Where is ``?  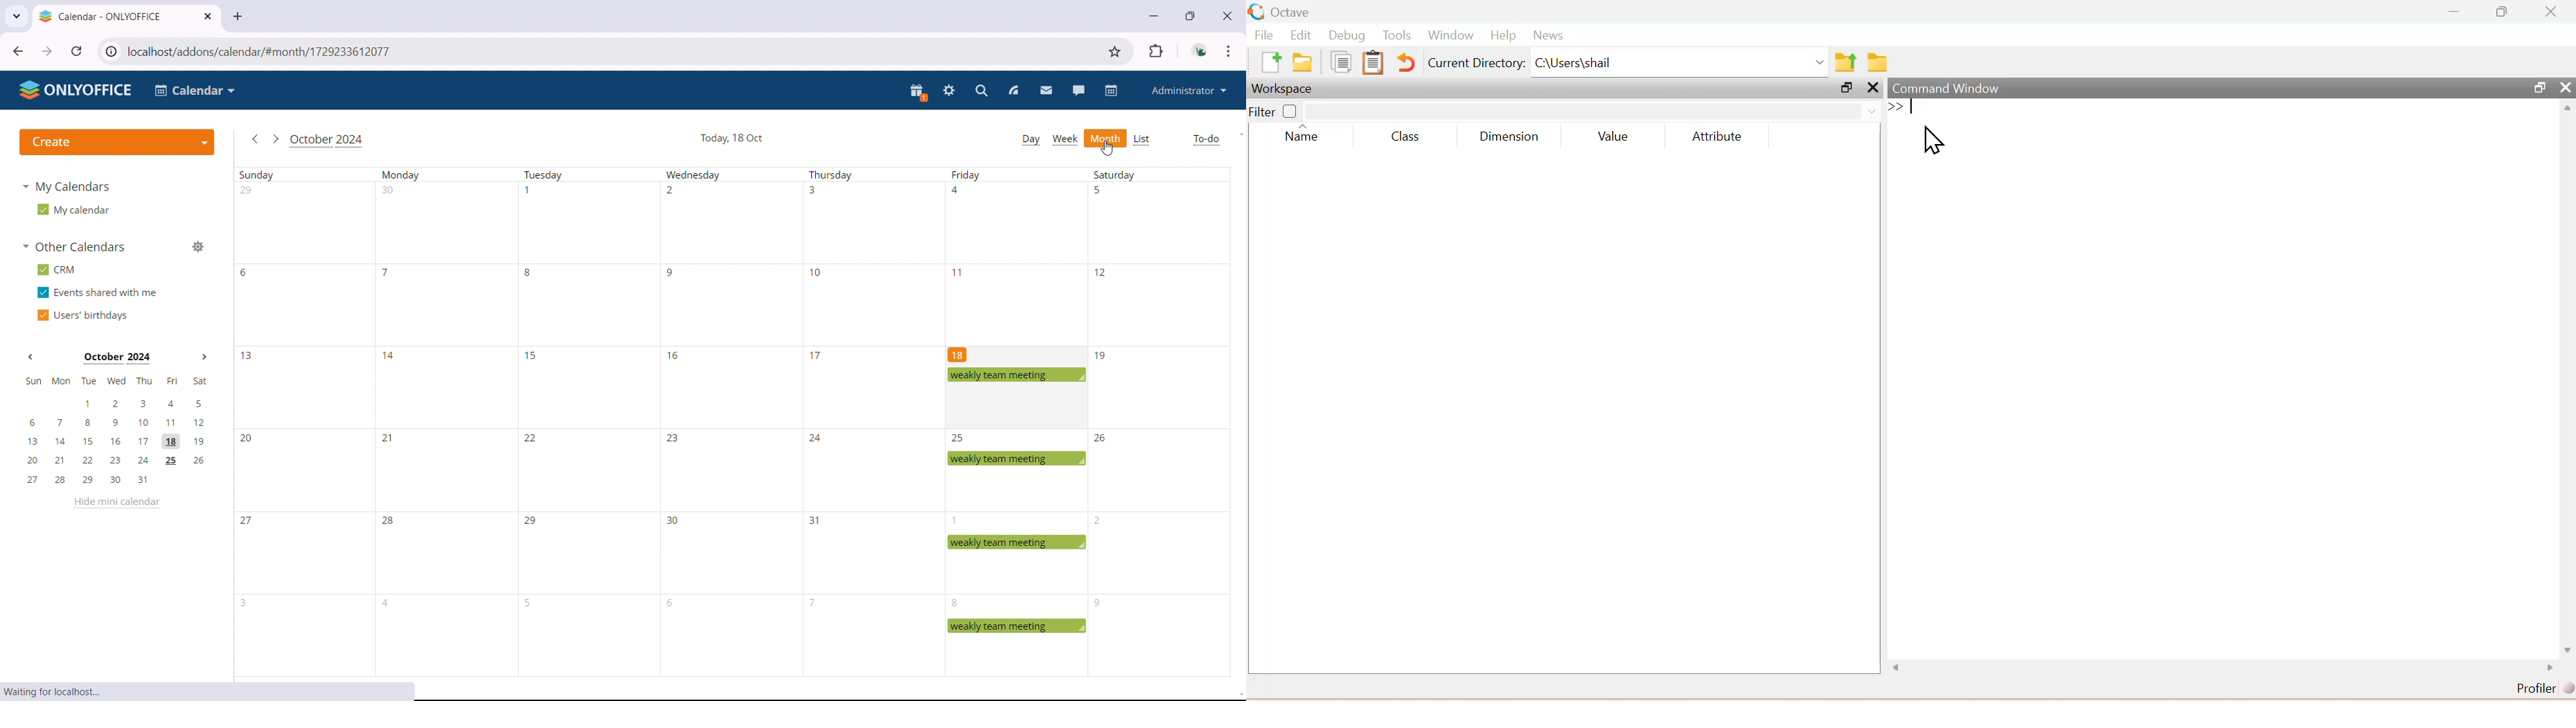
 is located at coordinates (1902, 668).